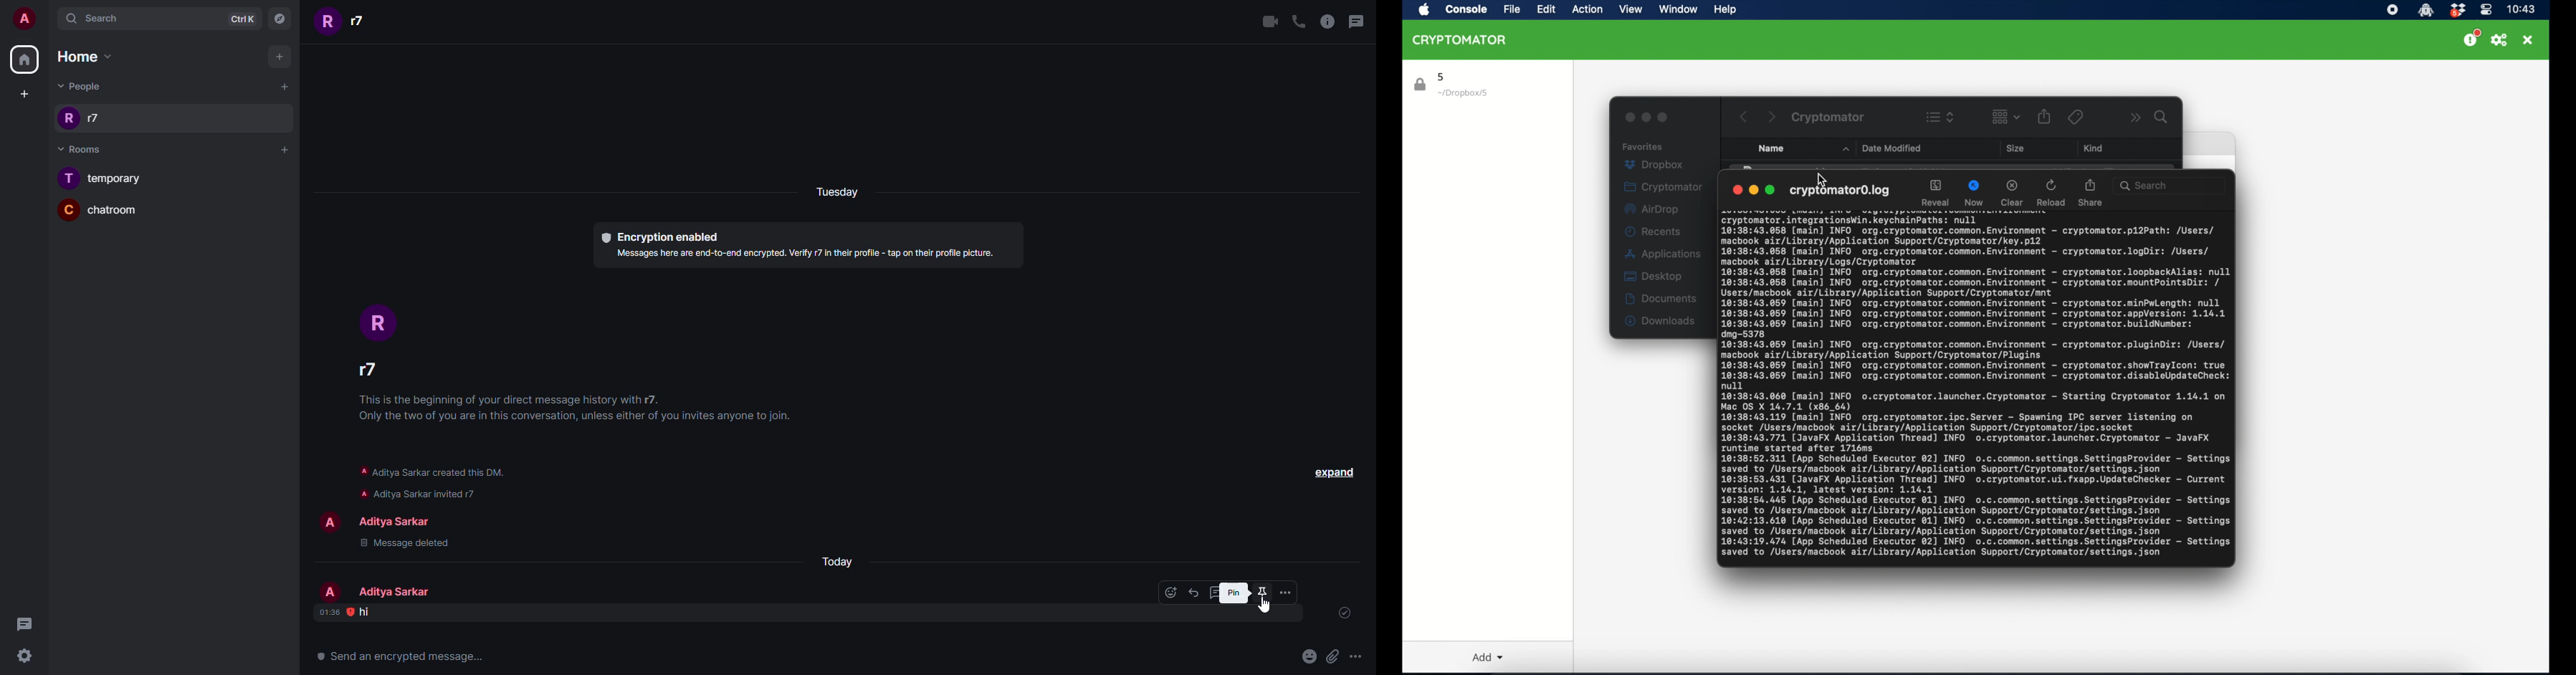 This screenshot has height=700, width=2576. What do you see at coordinates (105, 179) in the screenshot?
I see `room` at bounding box center [105, 179].